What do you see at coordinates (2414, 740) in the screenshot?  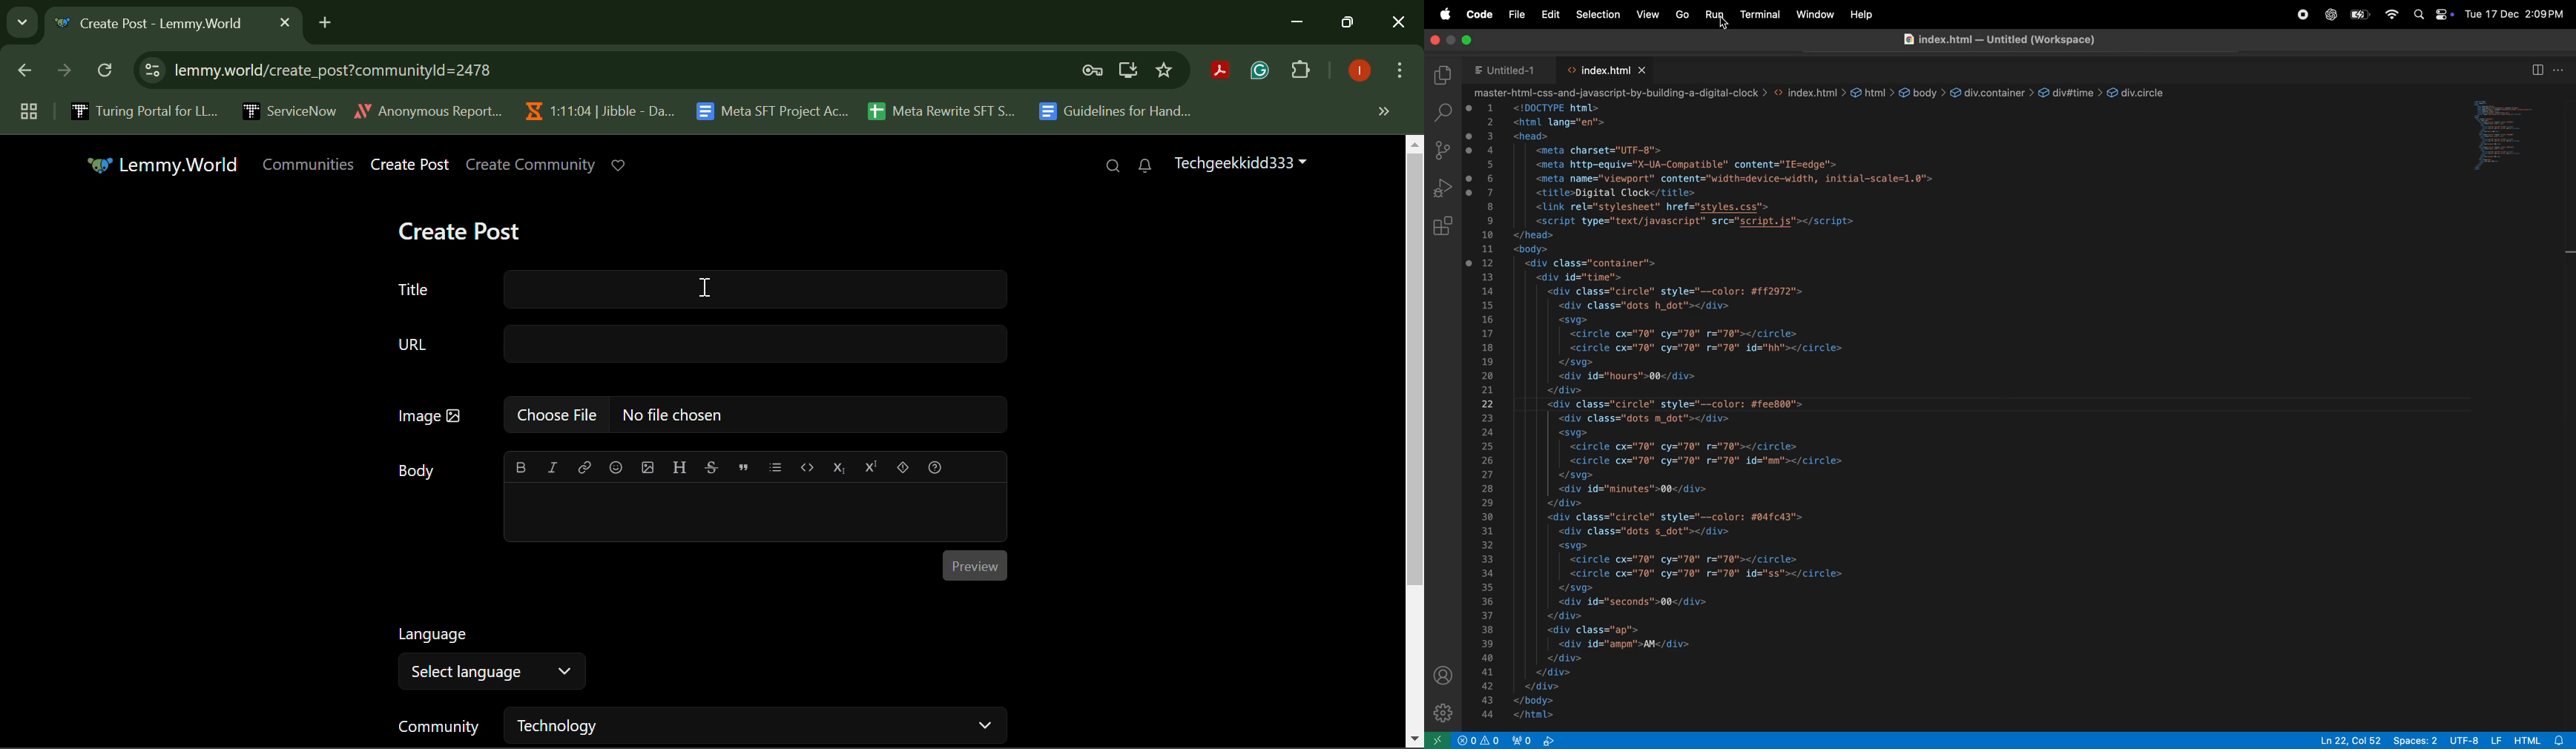 I see `spaces: 2` at bounding box center [2414, 740].